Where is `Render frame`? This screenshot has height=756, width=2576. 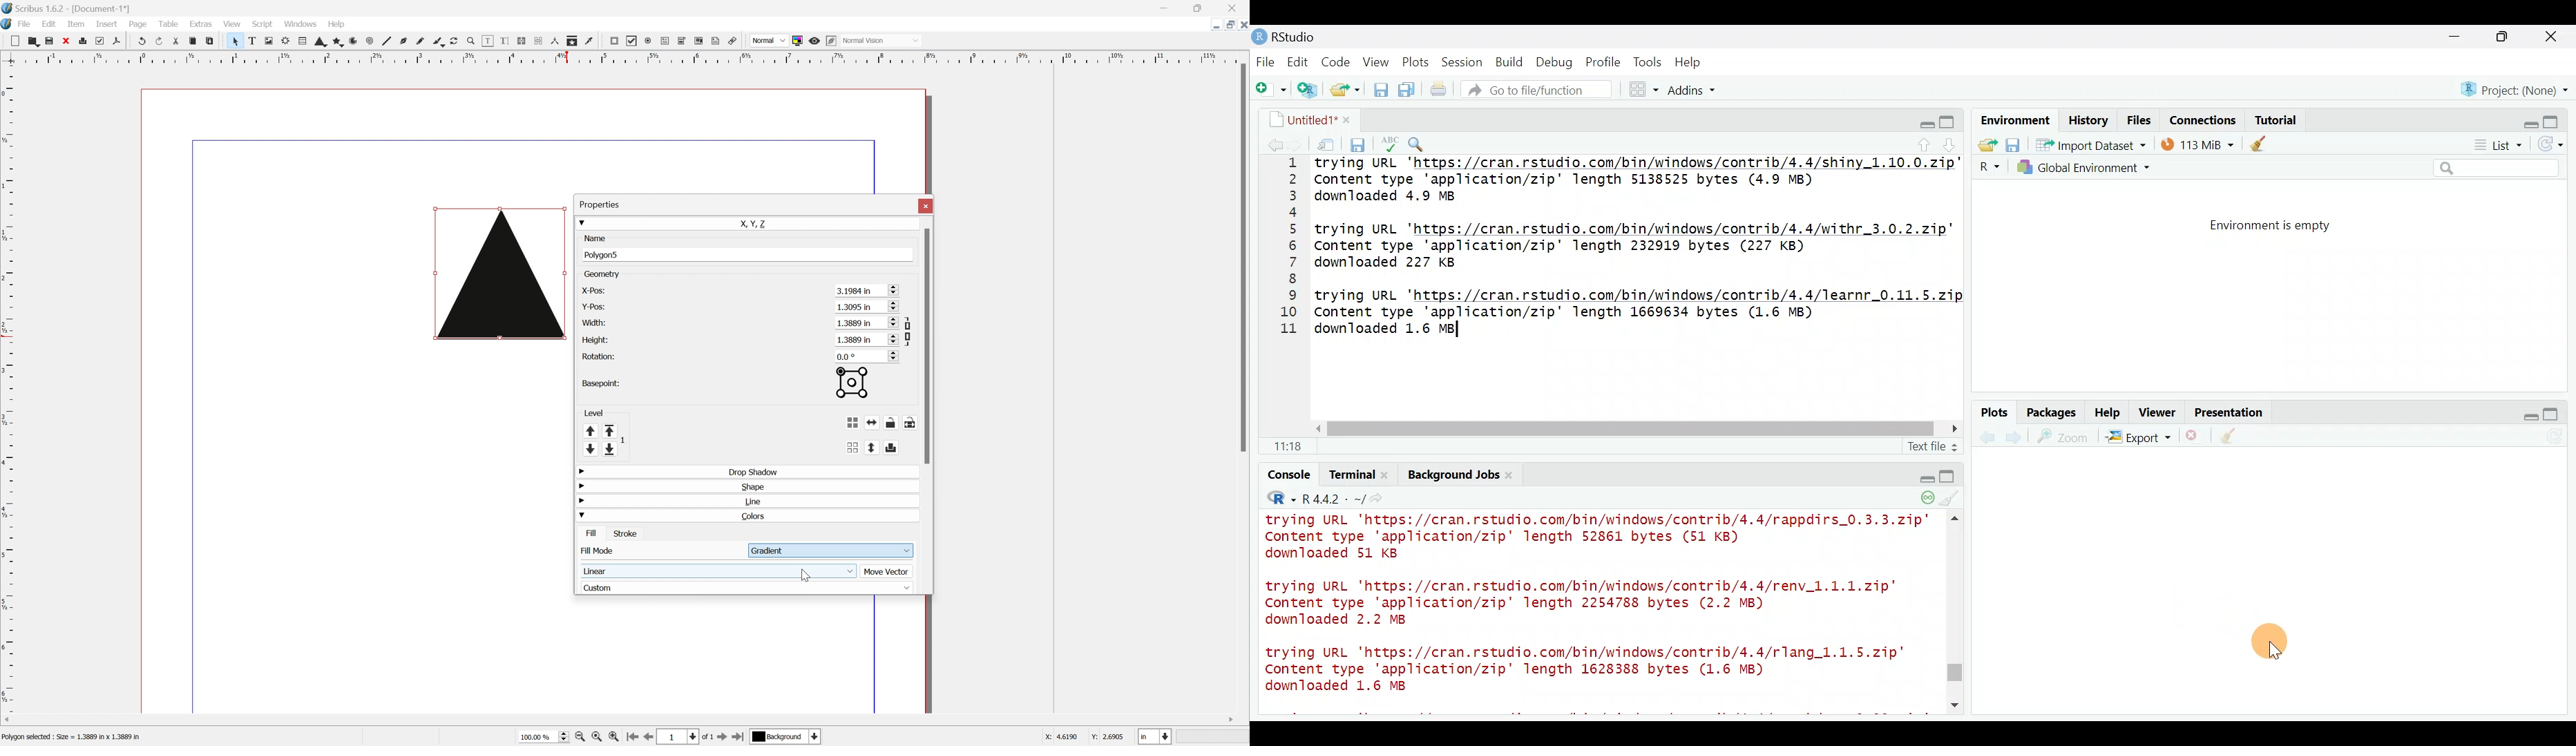 Render frame is located at coordinates (285, 41).